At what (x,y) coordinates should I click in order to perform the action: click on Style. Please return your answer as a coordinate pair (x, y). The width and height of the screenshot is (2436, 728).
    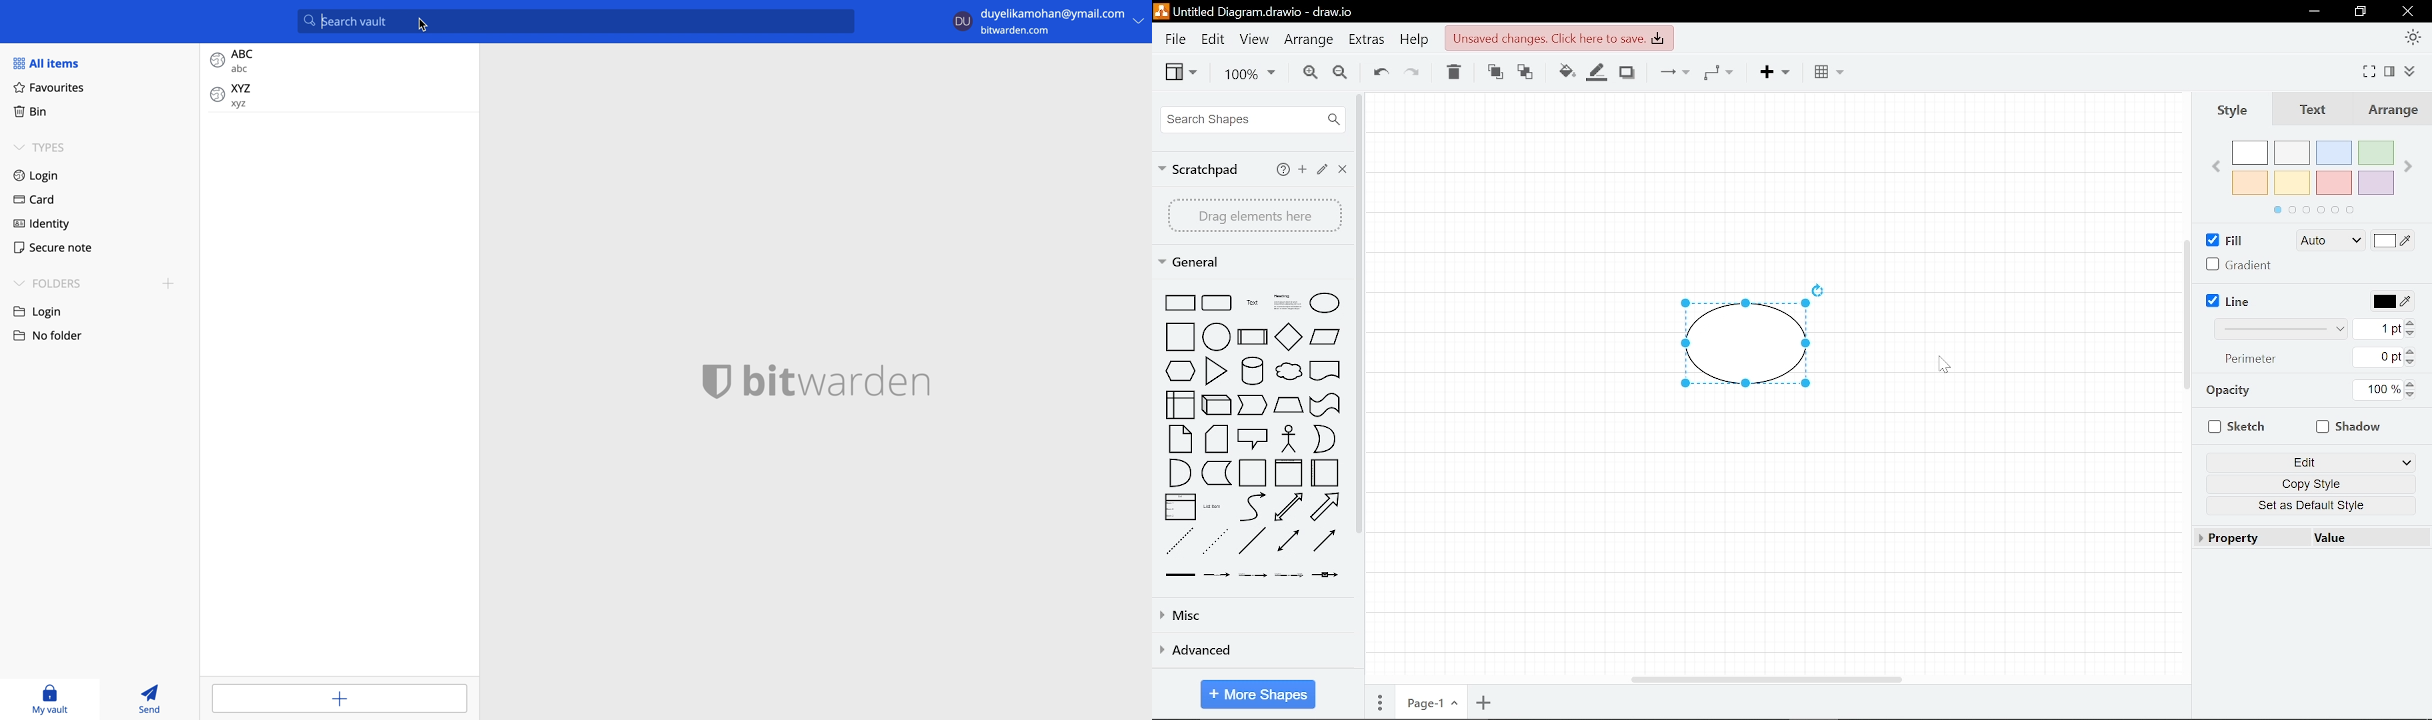
    Looking at the image, I should click on (2232, 110).